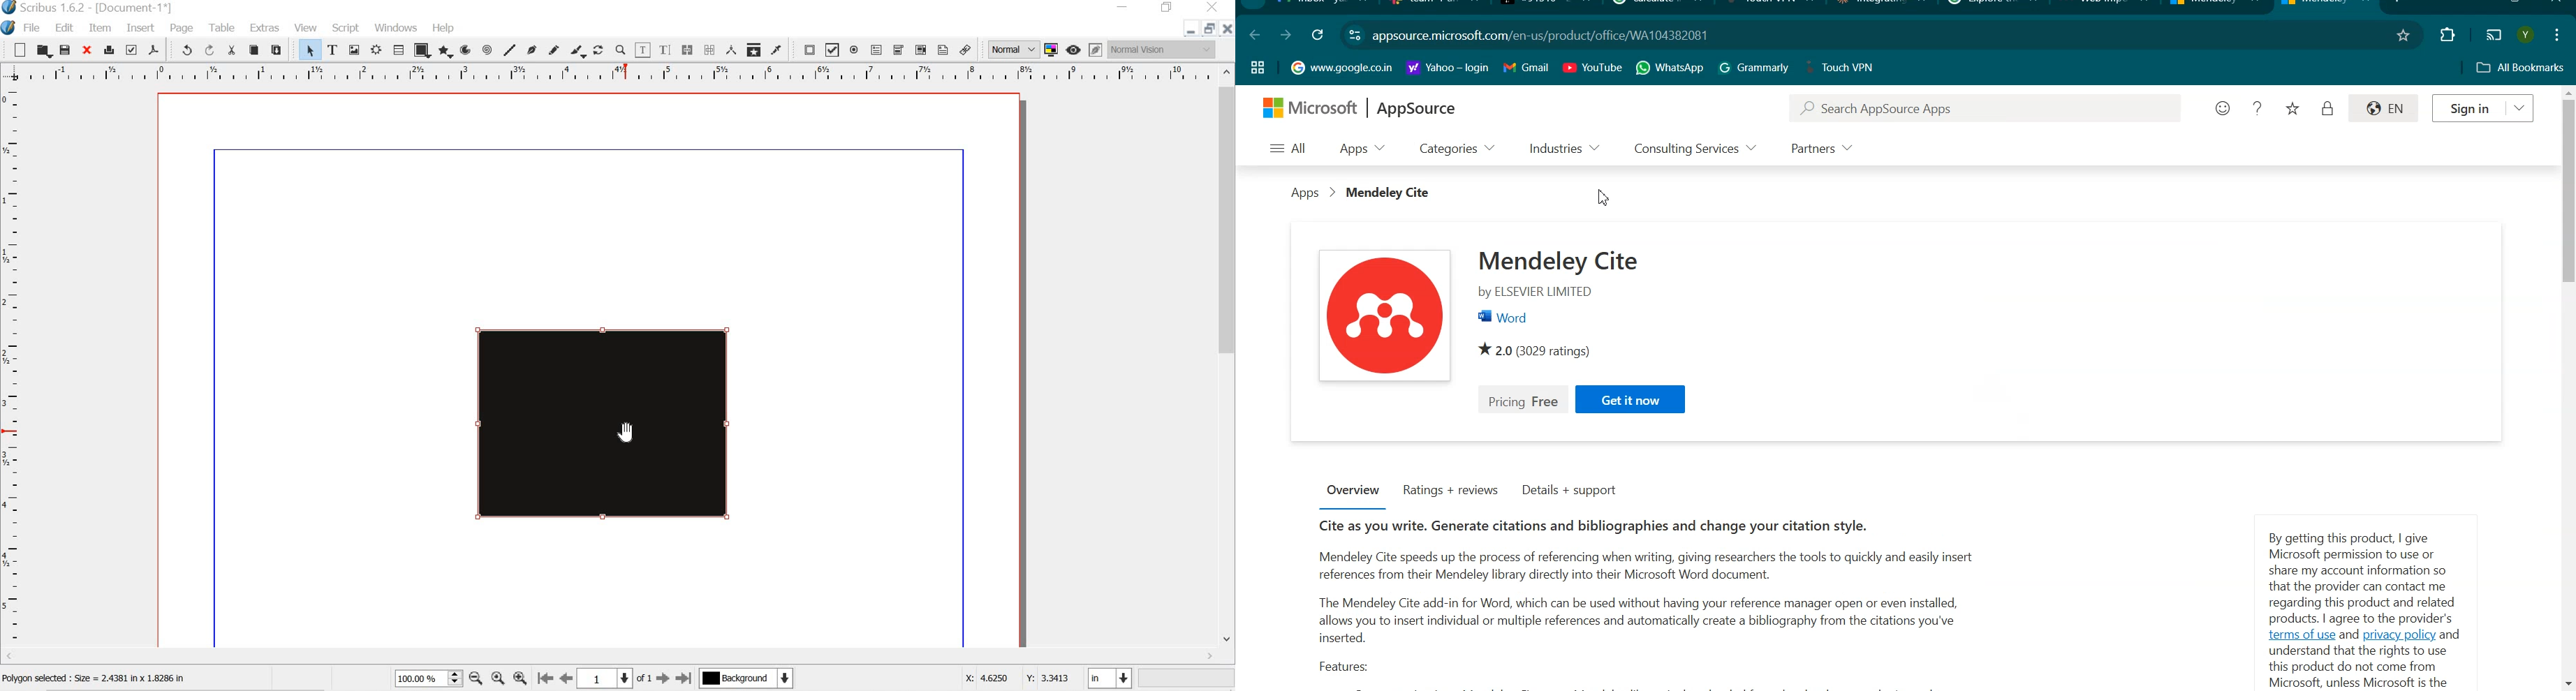  What do you see at coordinates (100, 679) in the screenshot?
I see `Polygon selected : Size = 2.4381 in x 1.8286 in` at bounding box center [100, 679].